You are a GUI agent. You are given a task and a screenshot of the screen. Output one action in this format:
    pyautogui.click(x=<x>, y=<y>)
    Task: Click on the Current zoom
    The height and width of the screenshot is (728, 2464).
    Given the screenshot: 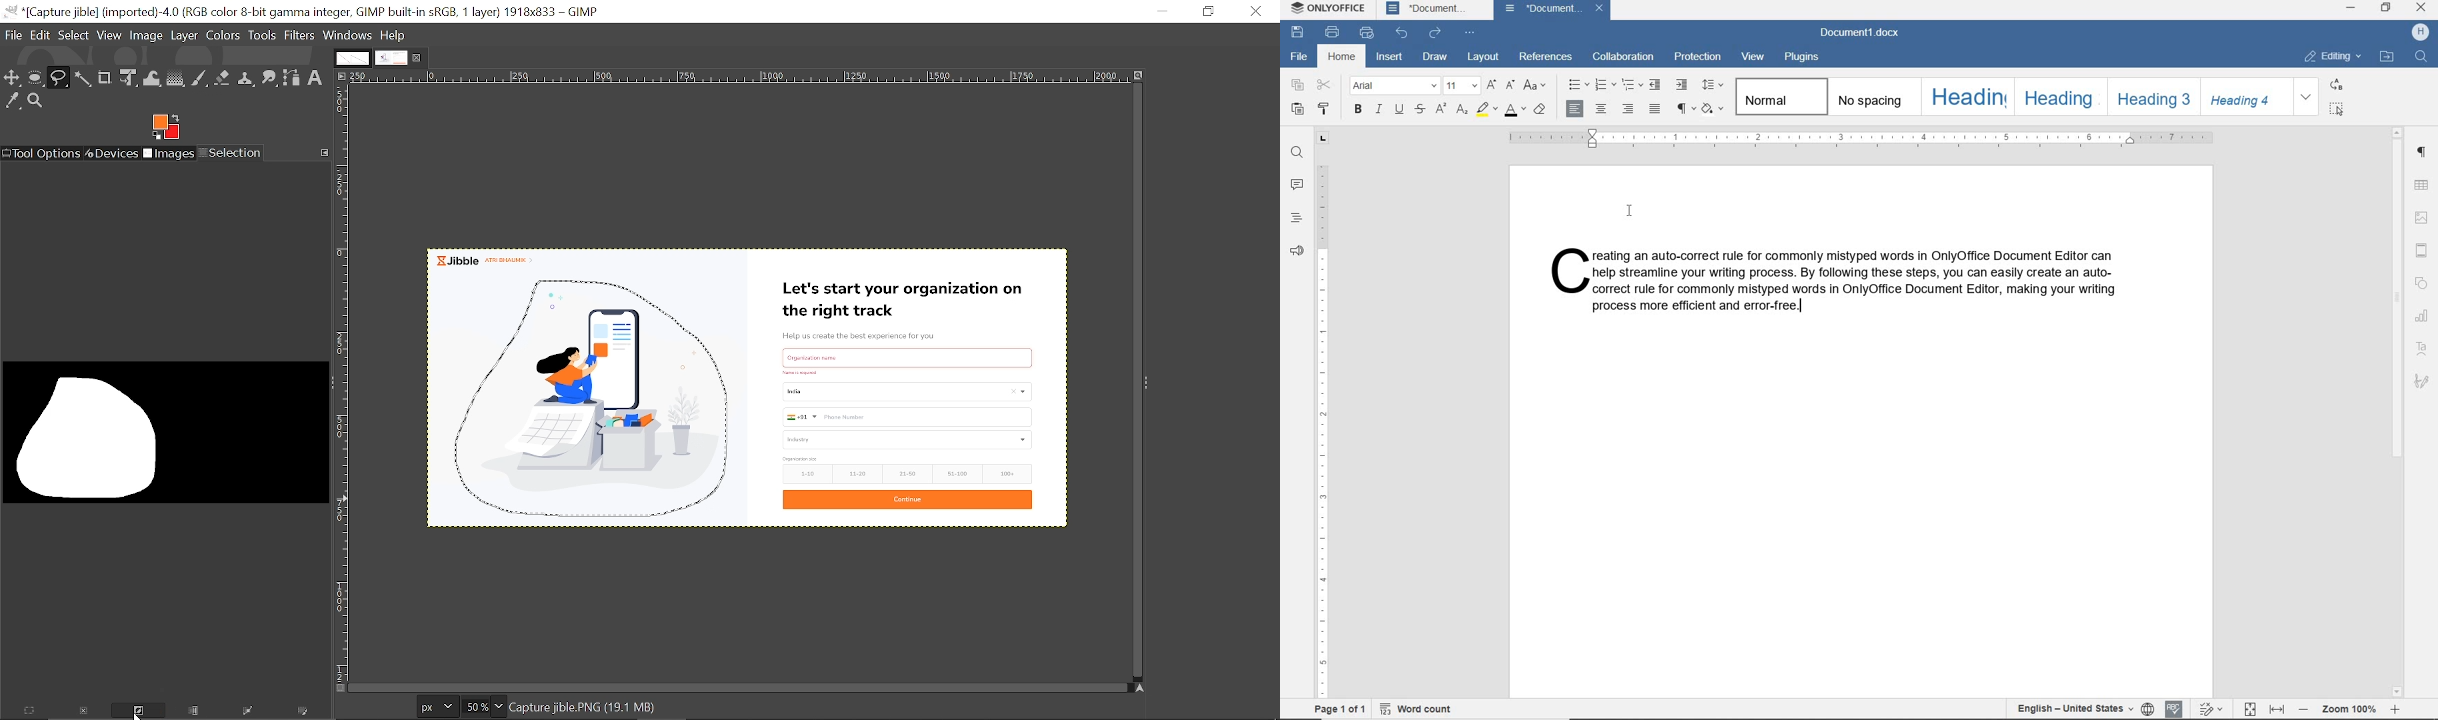 What is the action you would take?
    pyautogui.click(x=474, y=707)
    